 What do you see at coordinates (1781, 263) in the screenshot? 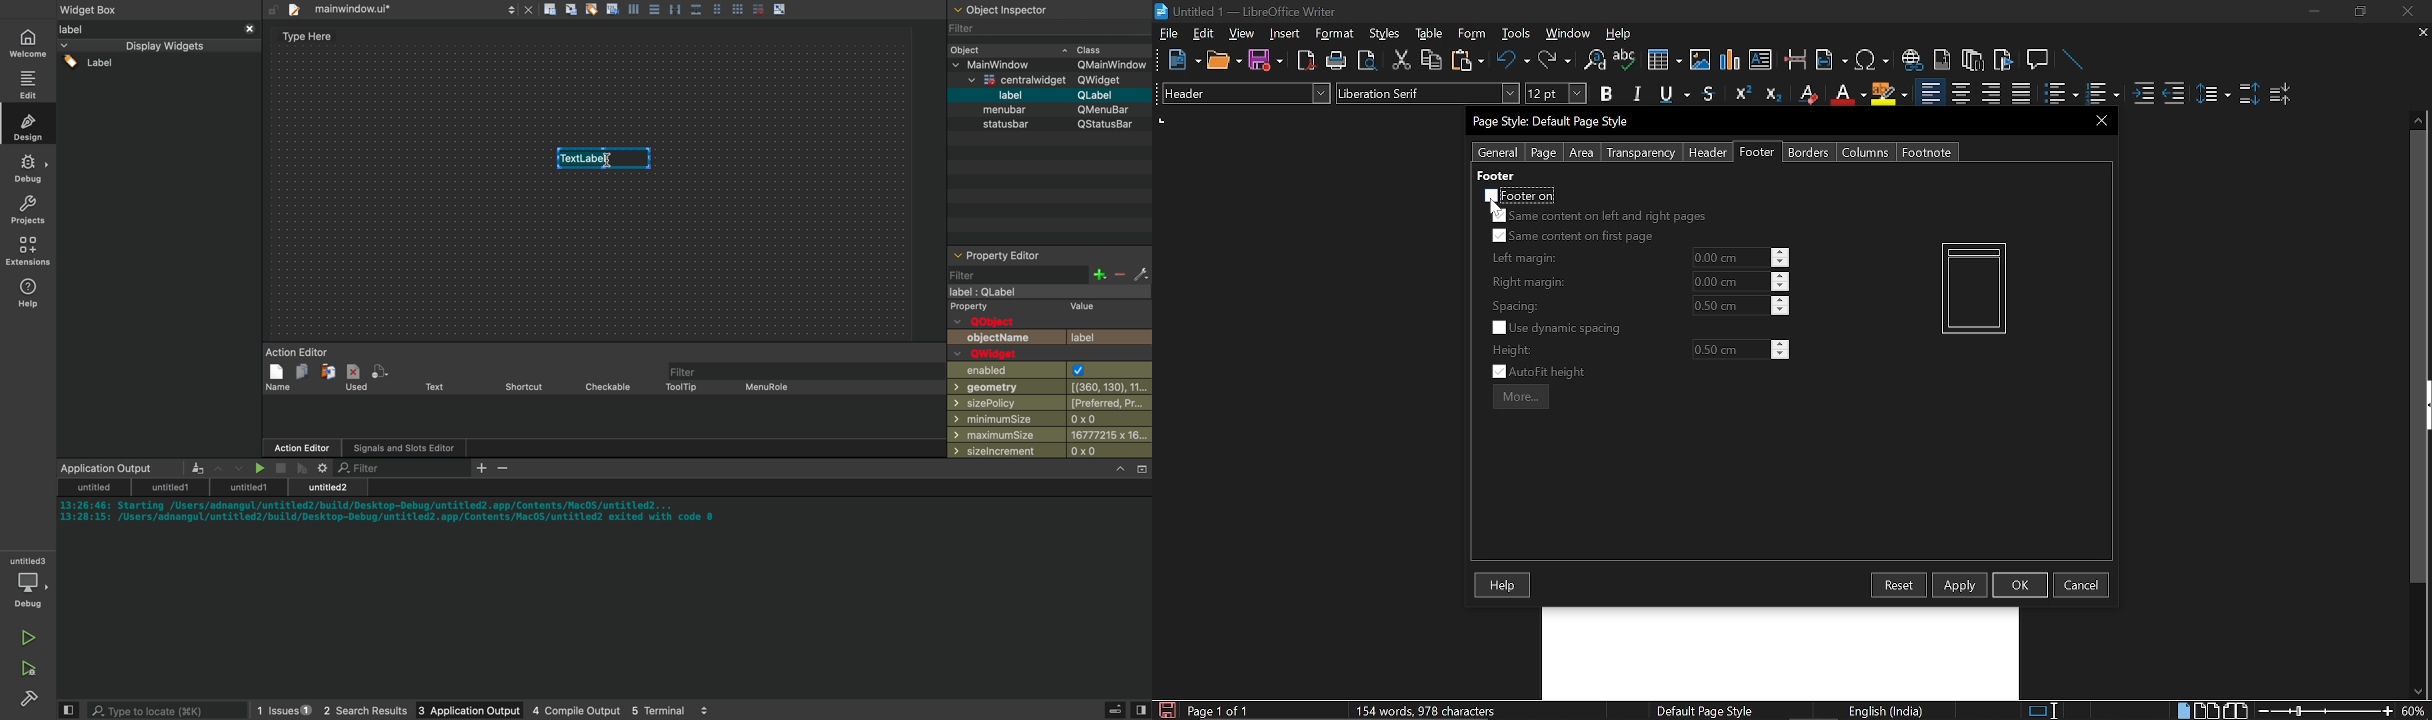
I see `decrease left margin` at bounding box center [1781, 263].